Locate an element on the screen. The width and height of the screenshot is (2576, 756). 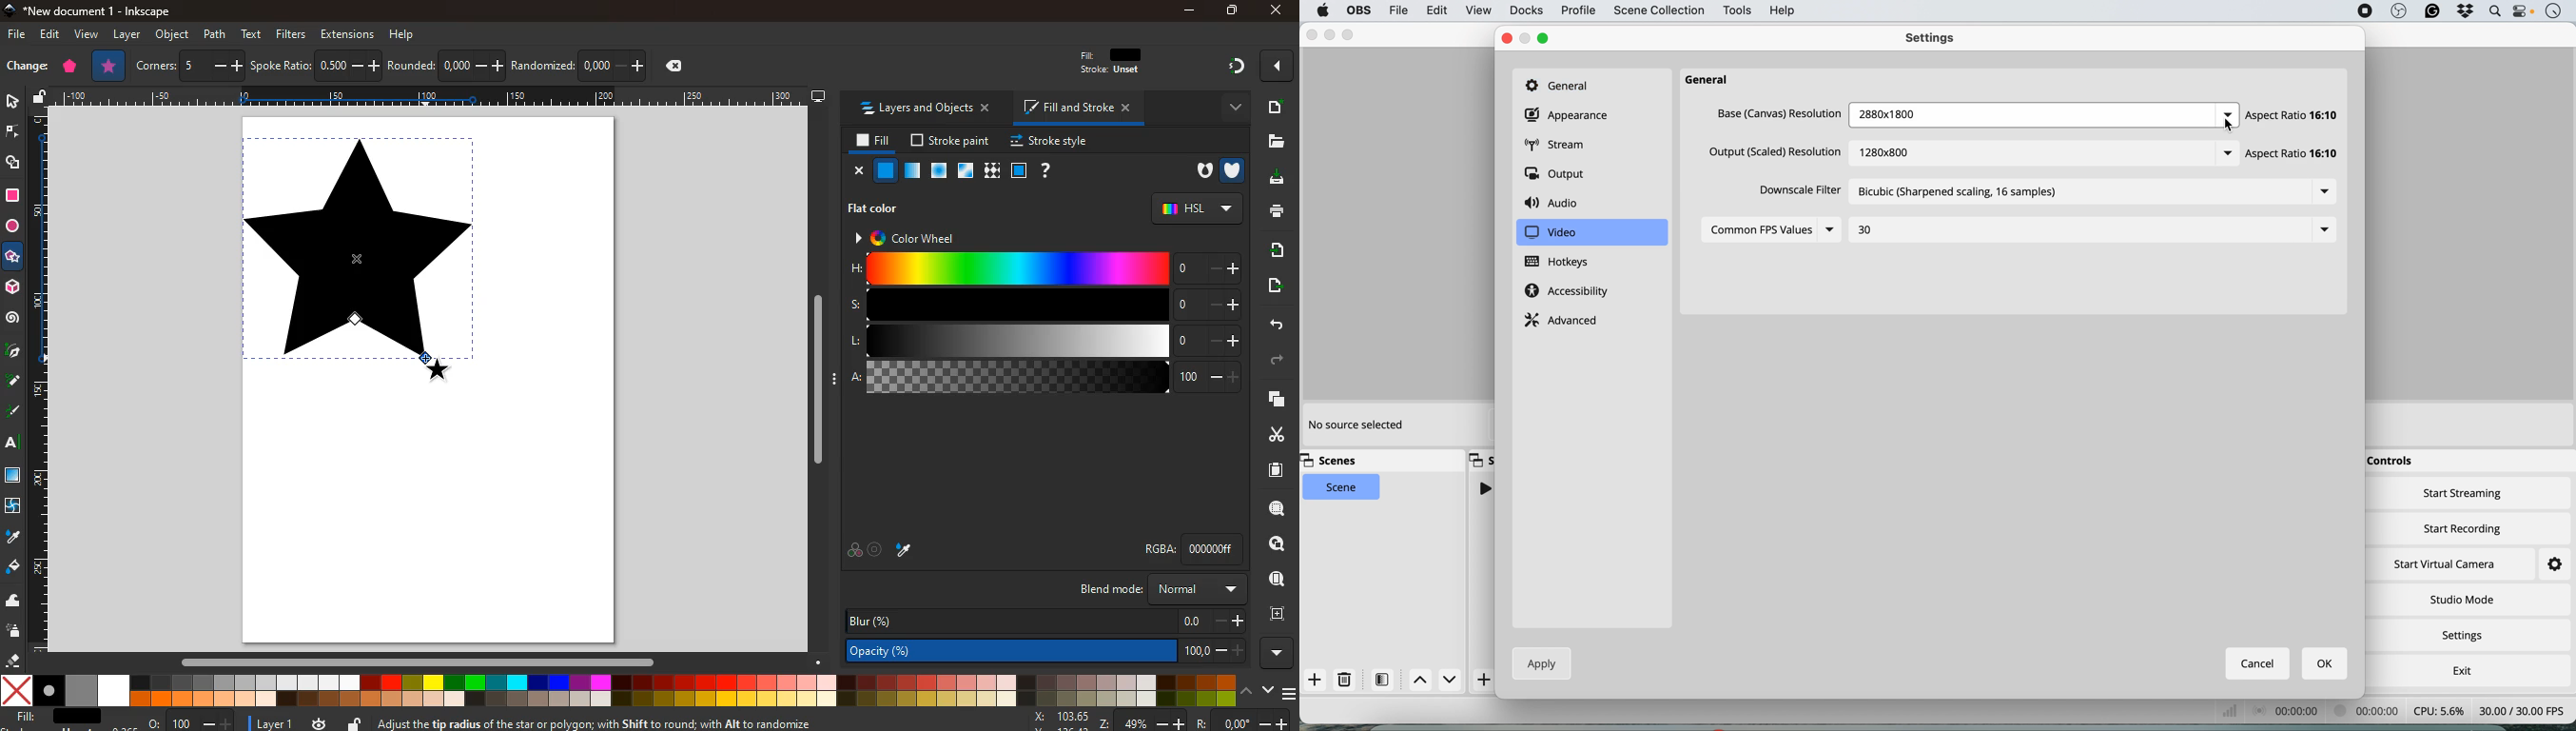
apply is located at coordinates (1538, 663).